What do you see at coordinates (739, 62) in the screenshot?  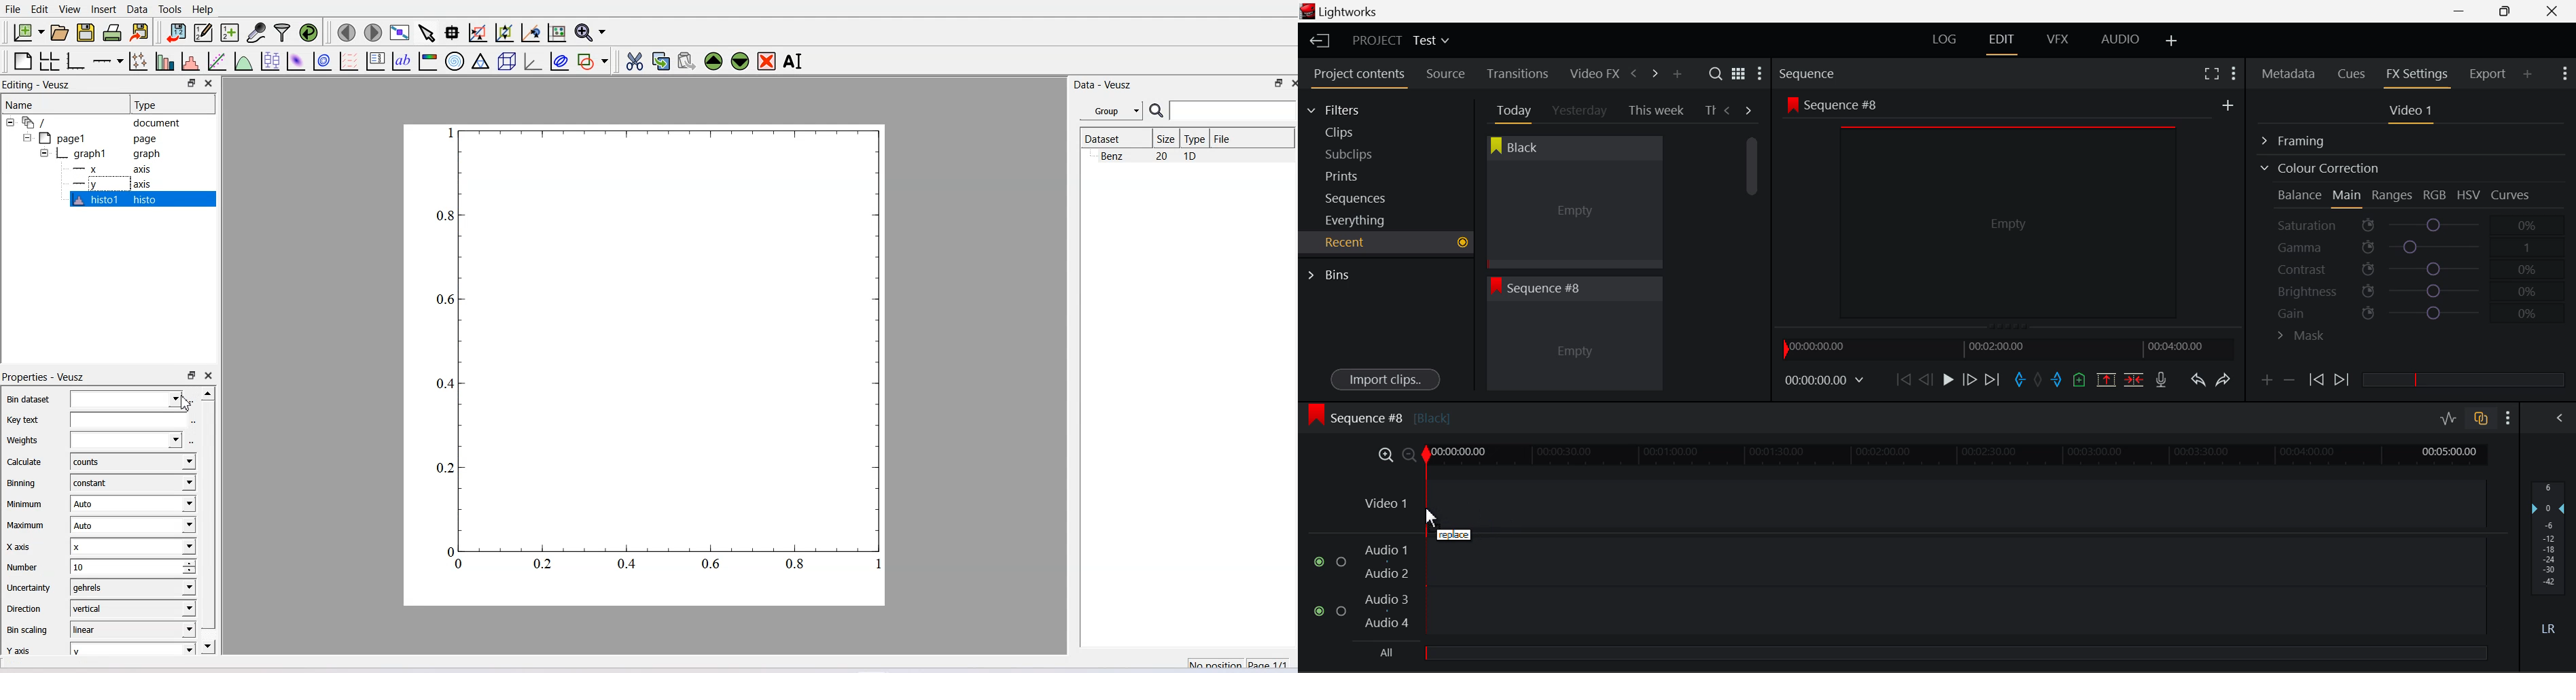 I see `Move the selected widget down` at bounding box center [739, 62].